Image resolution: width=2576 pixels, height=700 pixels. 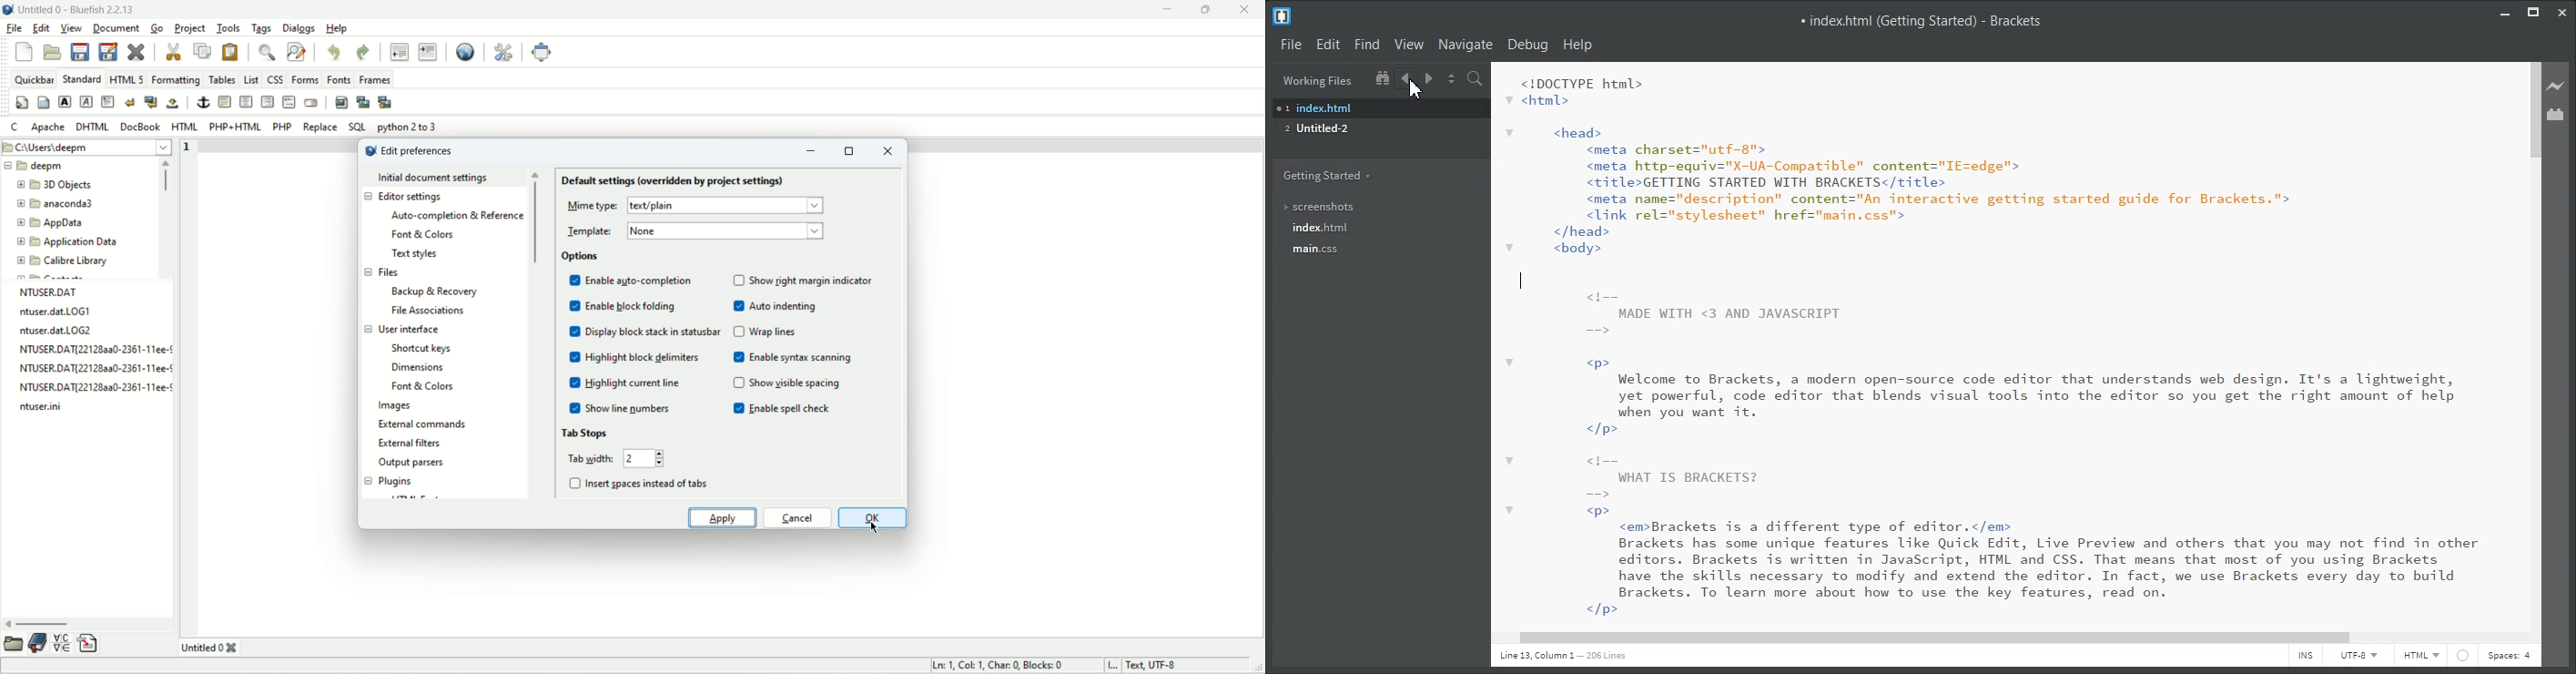 What do you see at coordinates (61, 643) in the screenshot?
I see `charmap` at bounding box center [61, 643].